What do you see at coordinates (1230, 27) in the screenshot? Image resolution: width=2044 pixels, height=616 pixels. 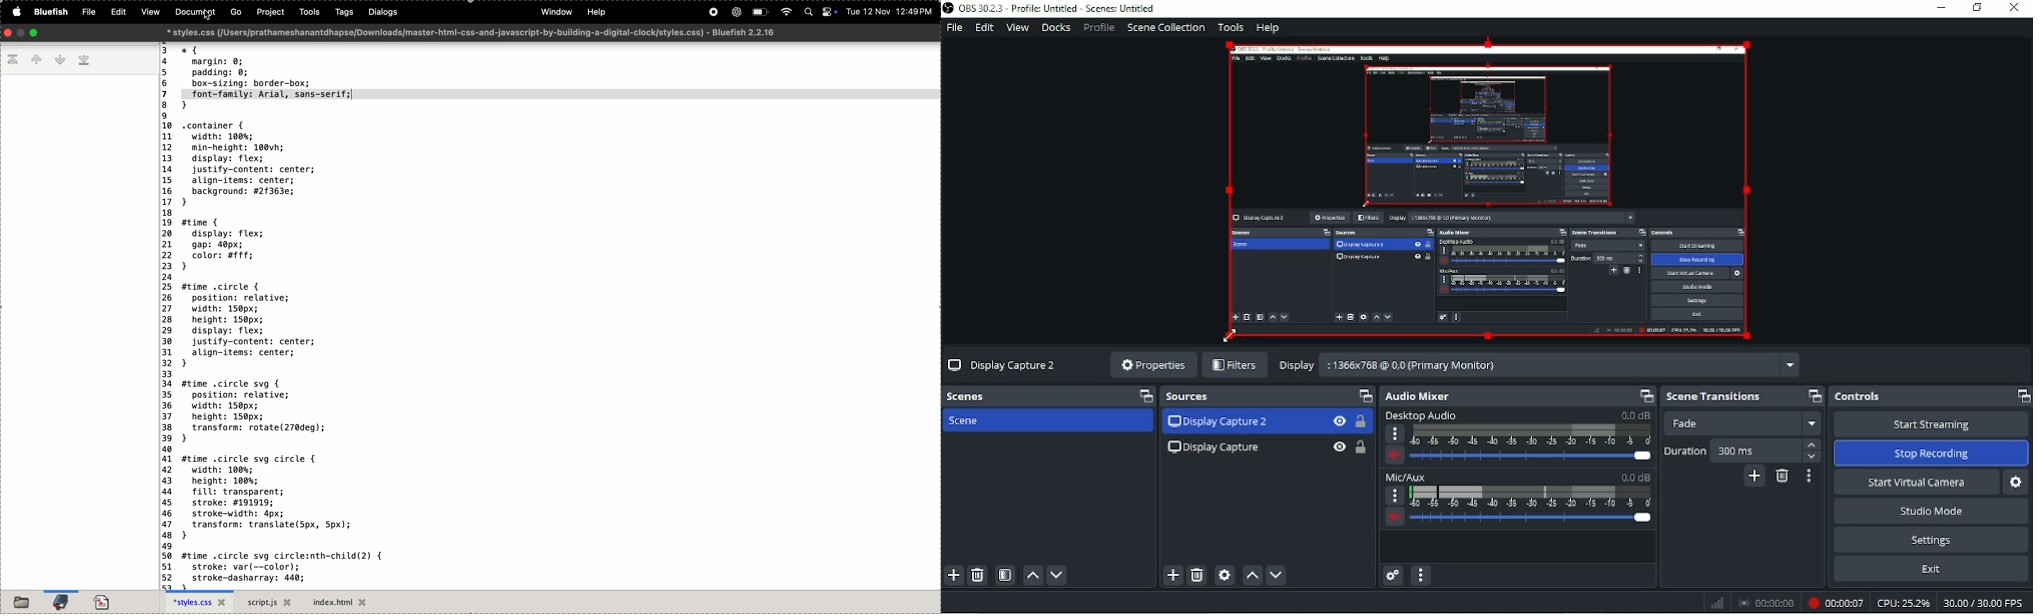 I see `Tools` at bounding box center [1230, 27].